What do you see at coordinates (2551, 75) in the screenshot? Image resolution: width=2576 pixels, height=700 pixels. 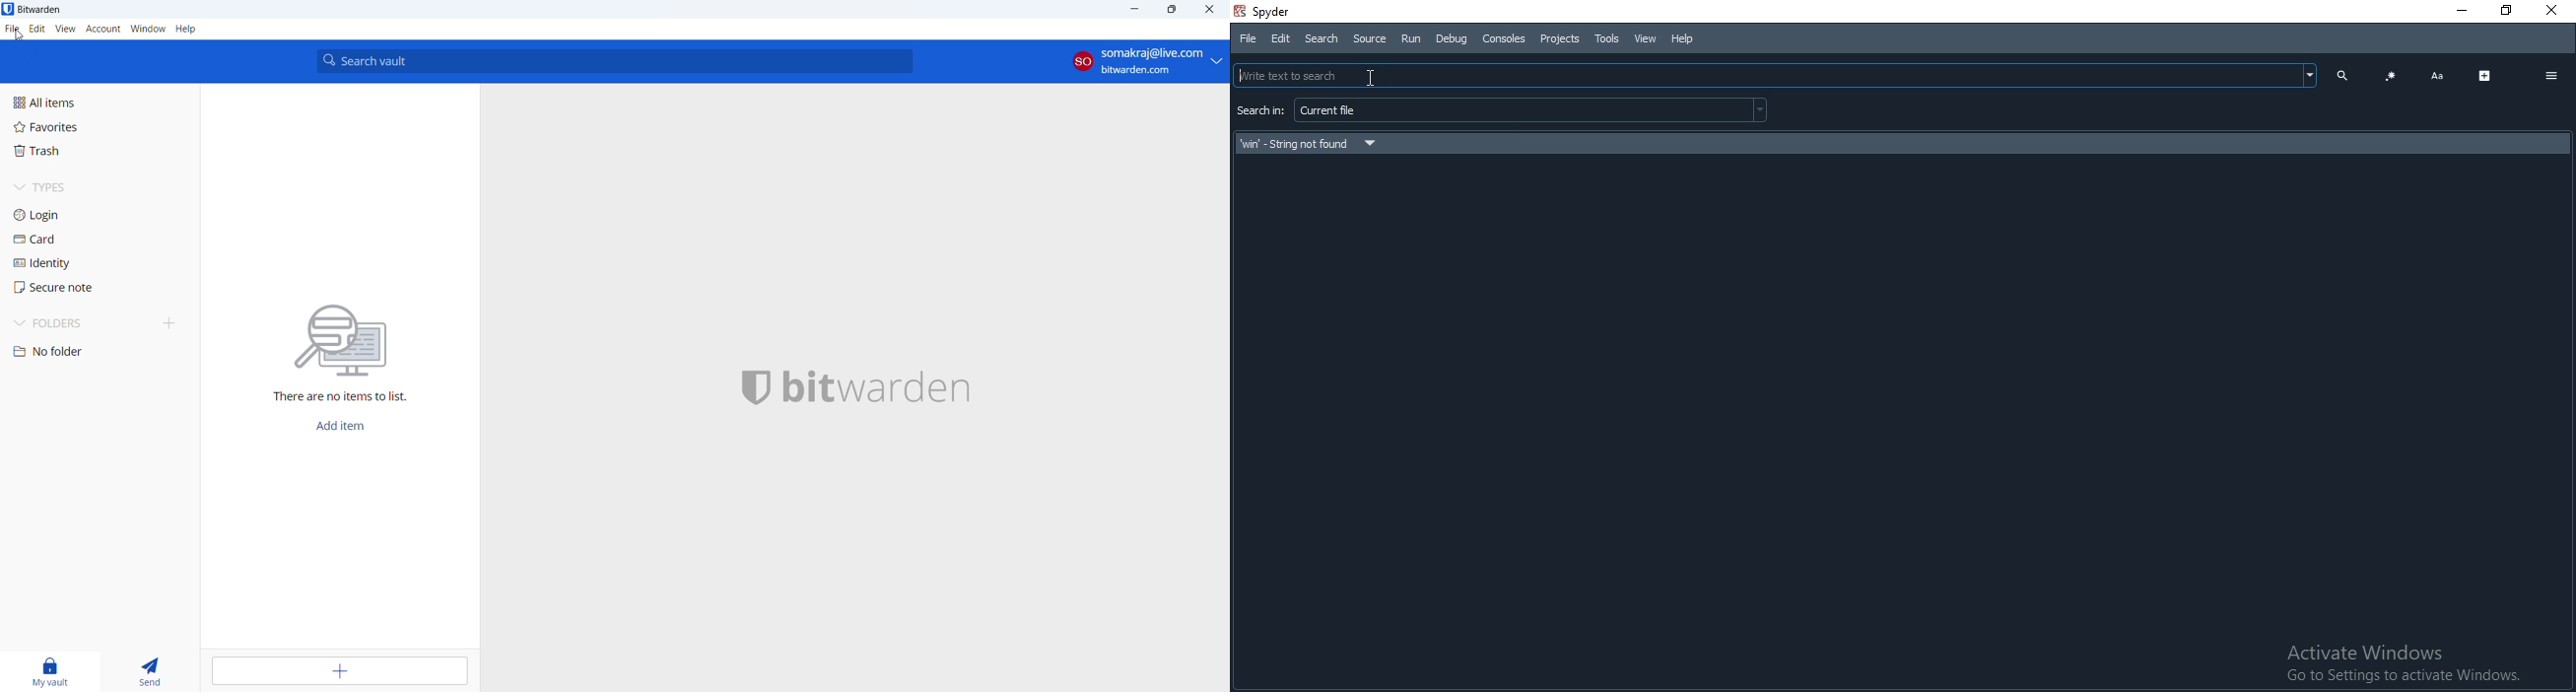 I see `options` at bounding box center [2551, 75].